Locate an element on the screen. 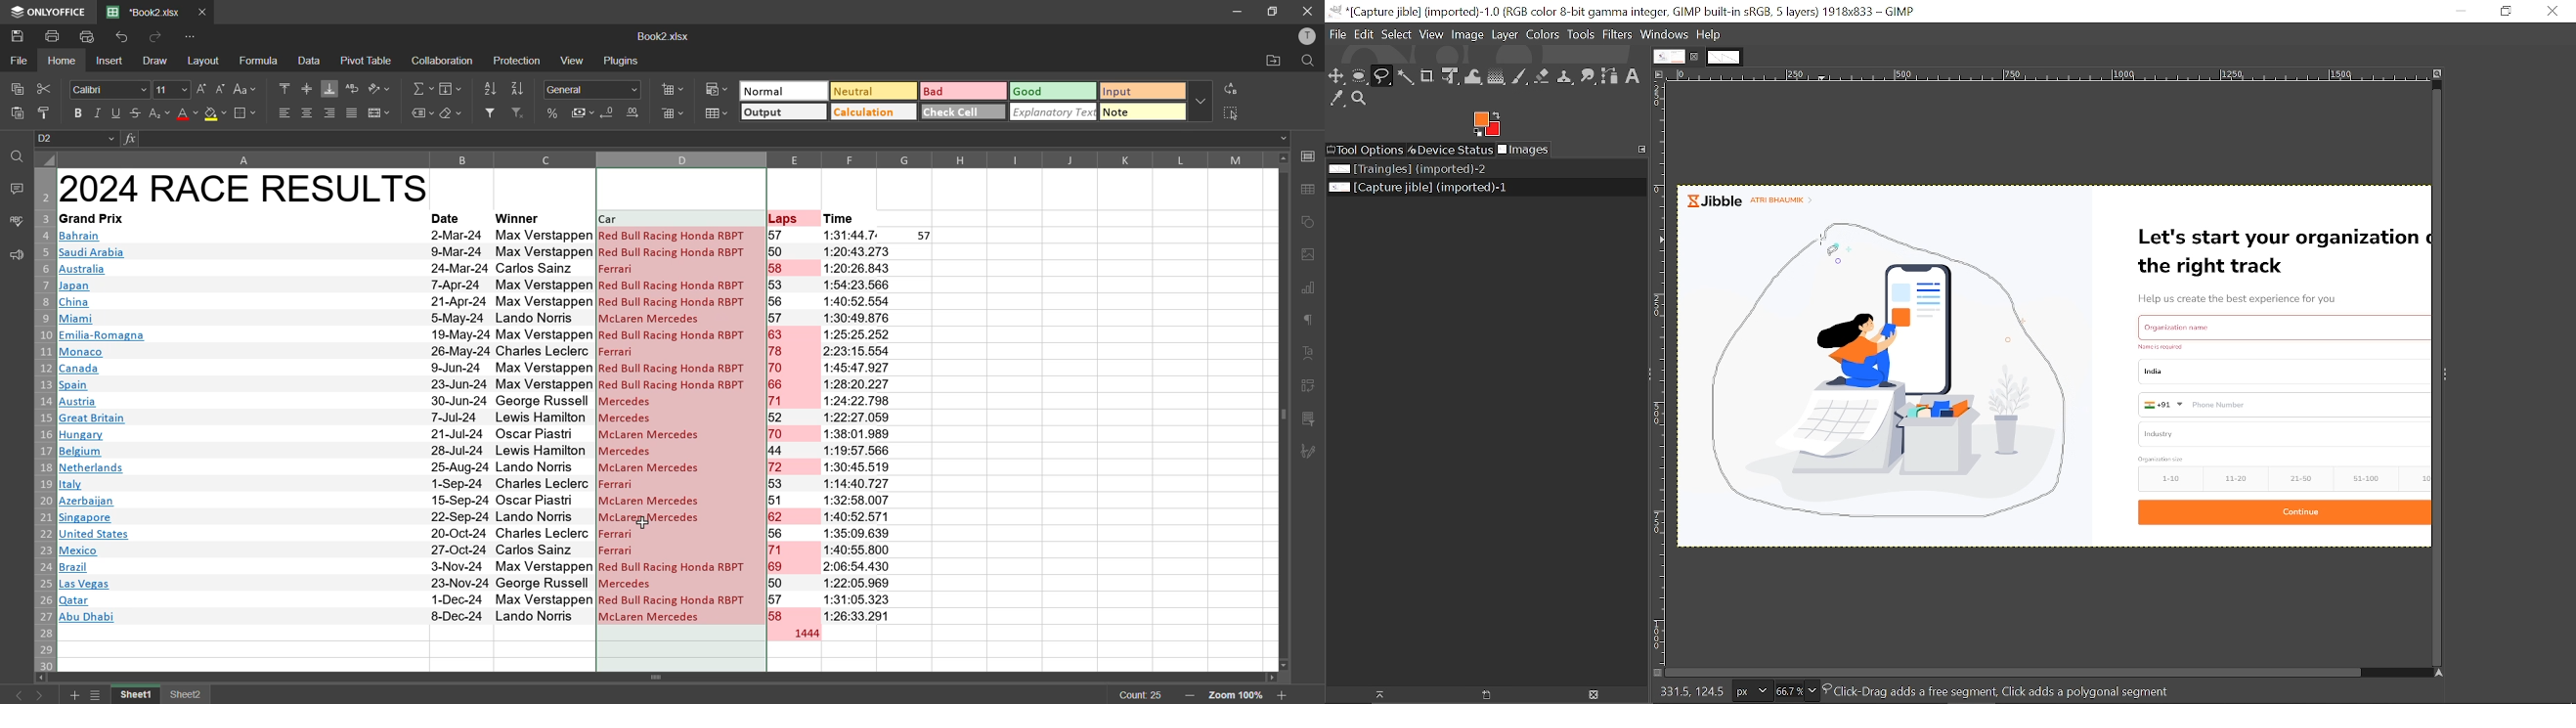  save is located at coordinates (17, 35).